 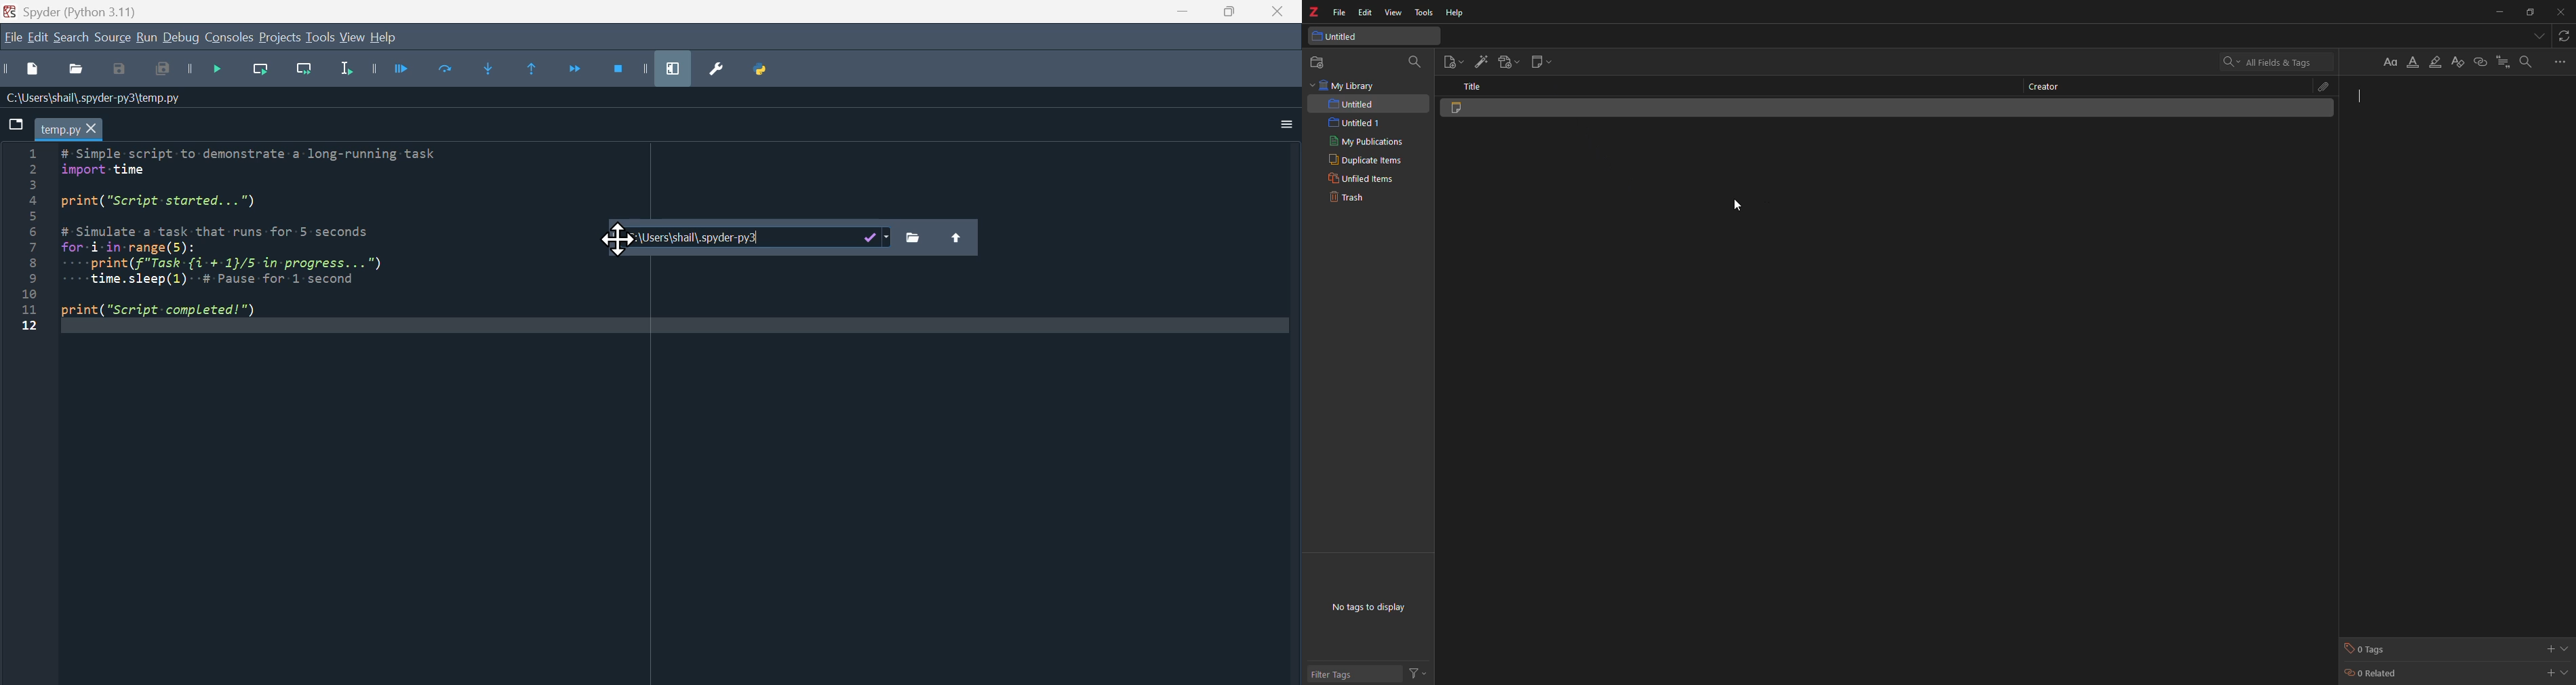 I want to click on file, so click(x=1339, y=12).